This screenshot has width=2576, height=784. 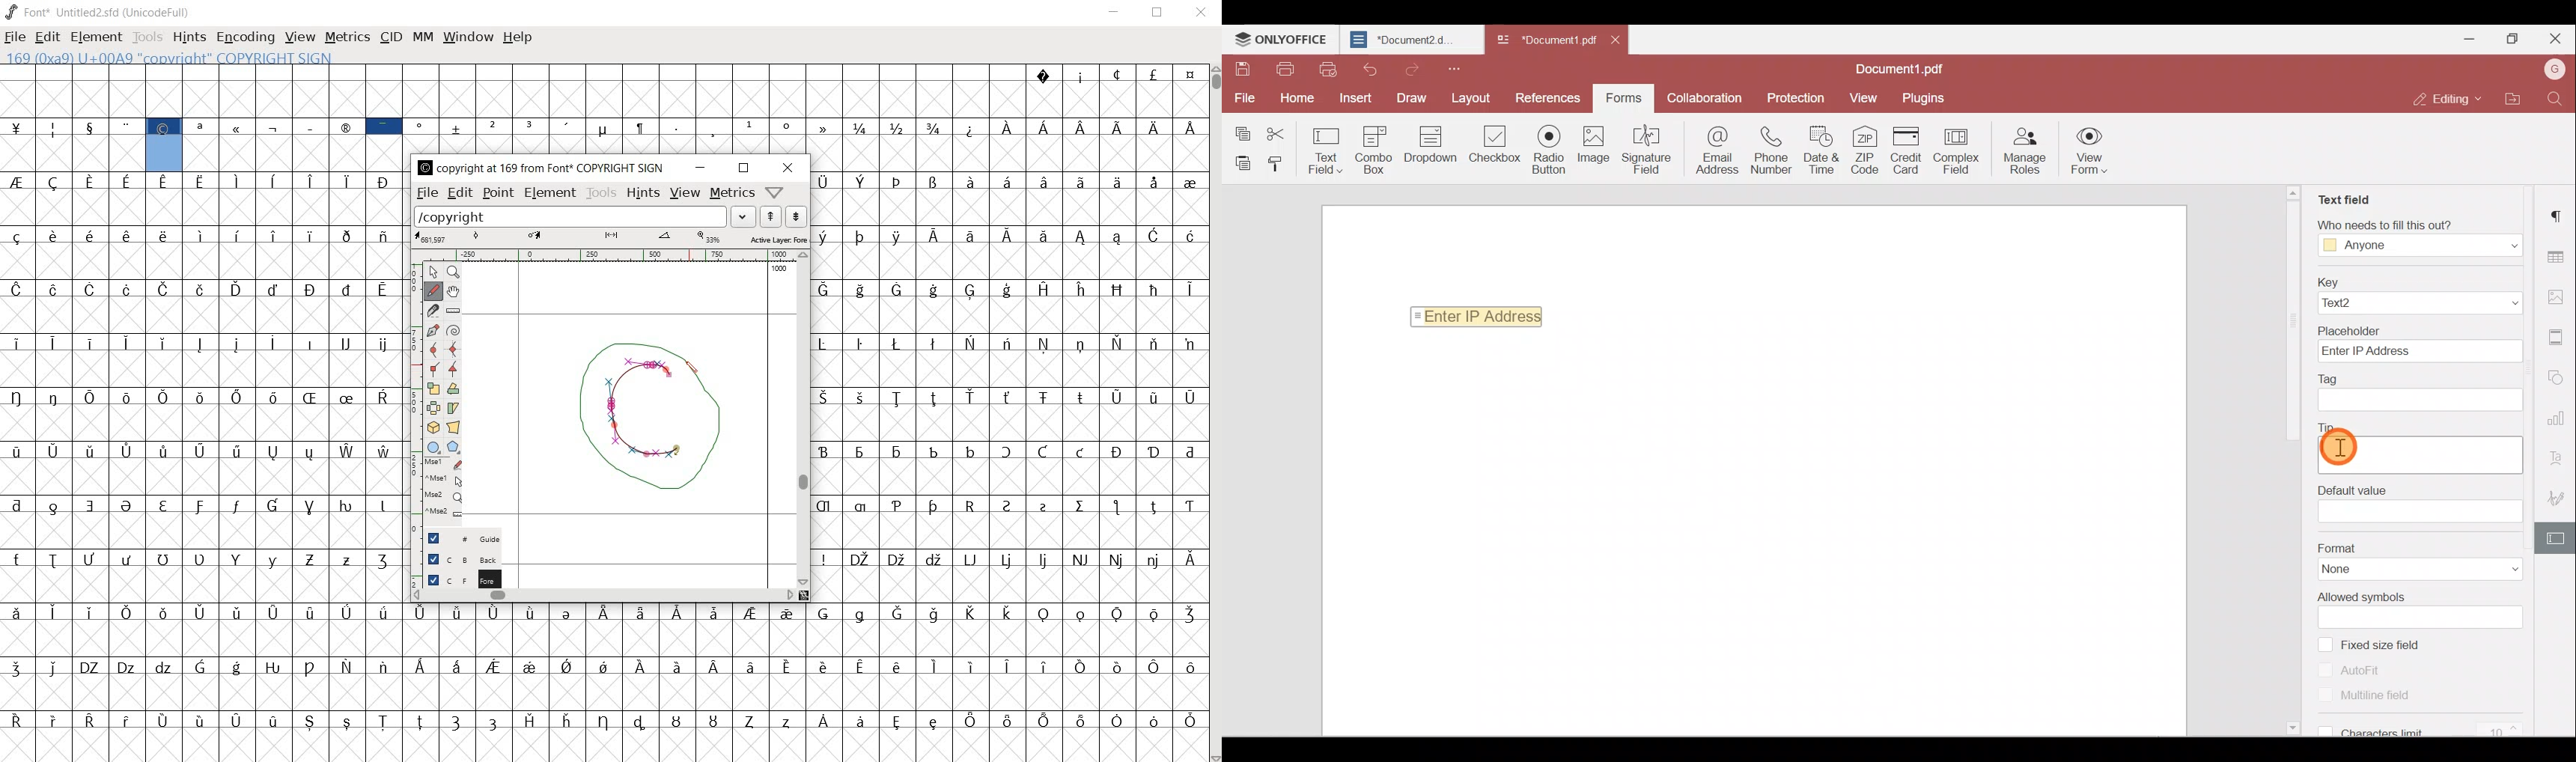 What do you see at coordinates (770, 216) in the screenshot?
I see `show the next word on the list` at bounding box center [770, 216].